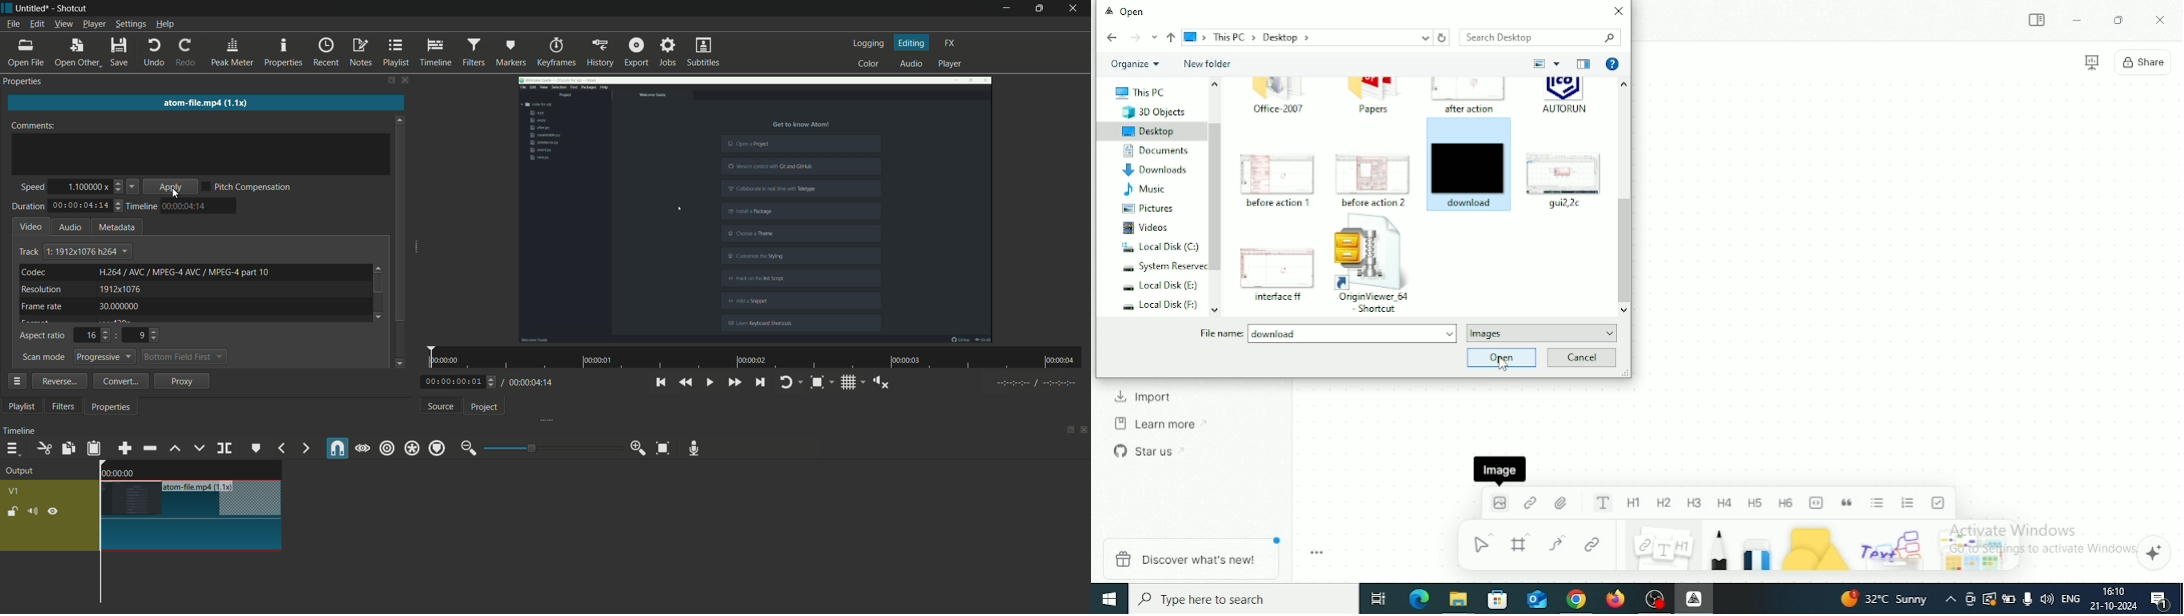 Image resolution: width=2184 pixels, height=616 pixels. I want to click on toggle play or pause, so click(708, 382).